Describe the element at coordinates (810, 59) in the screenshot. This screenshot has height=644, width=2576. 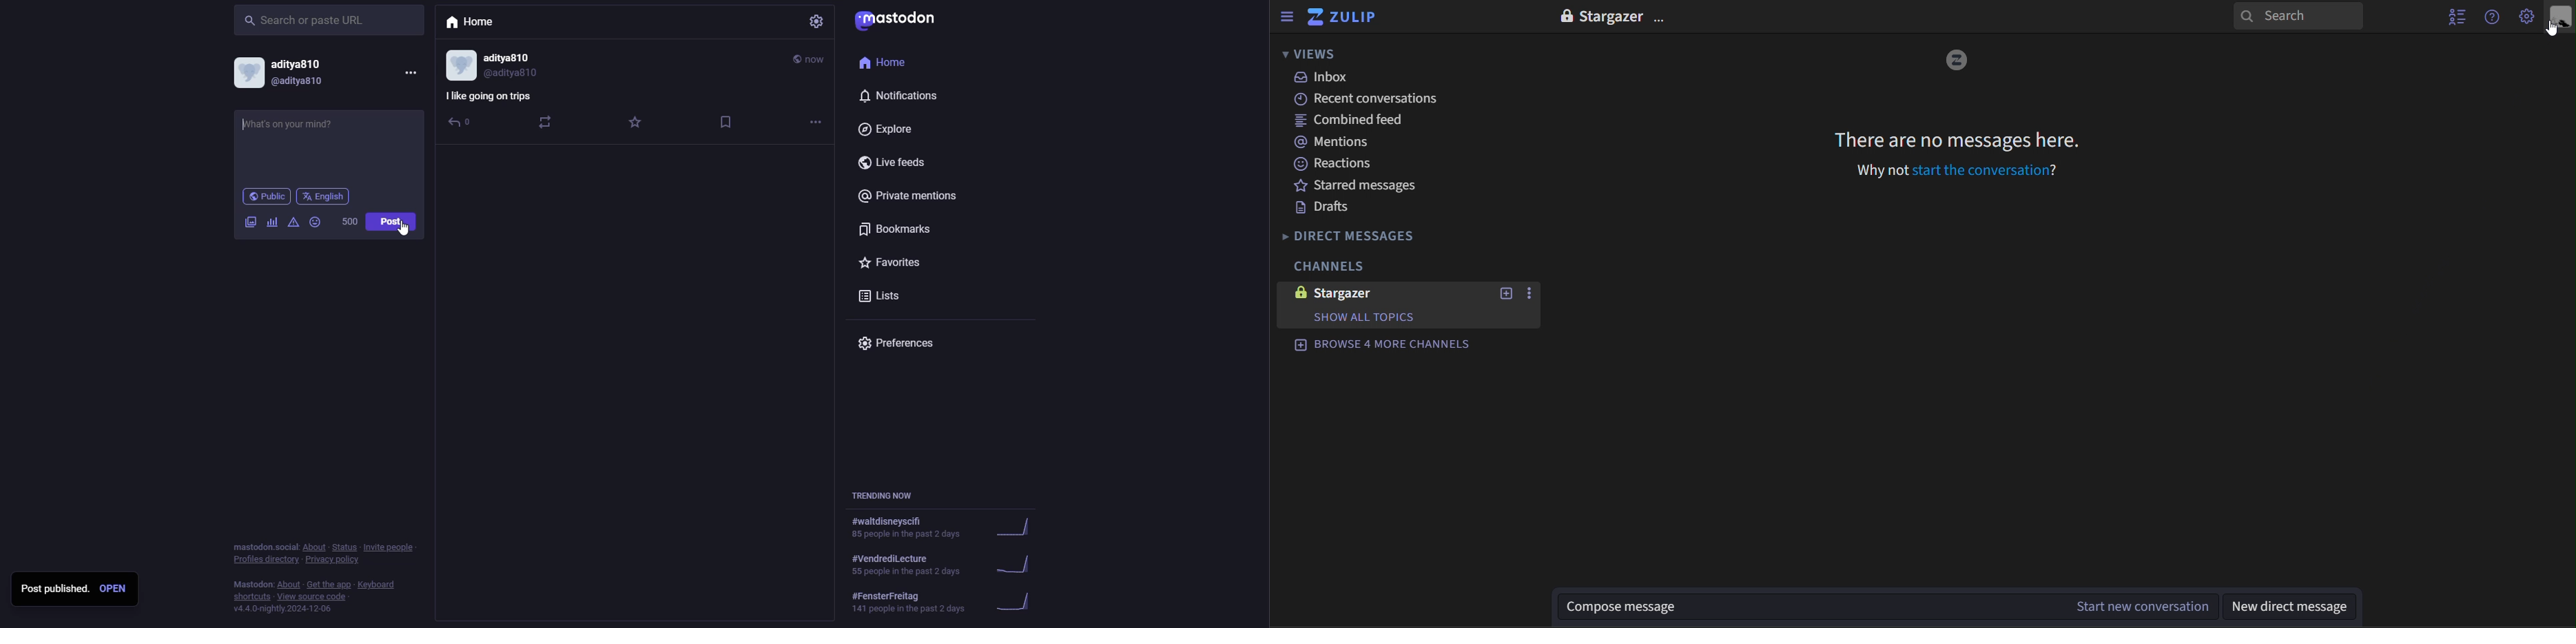
I see `now` at that location.